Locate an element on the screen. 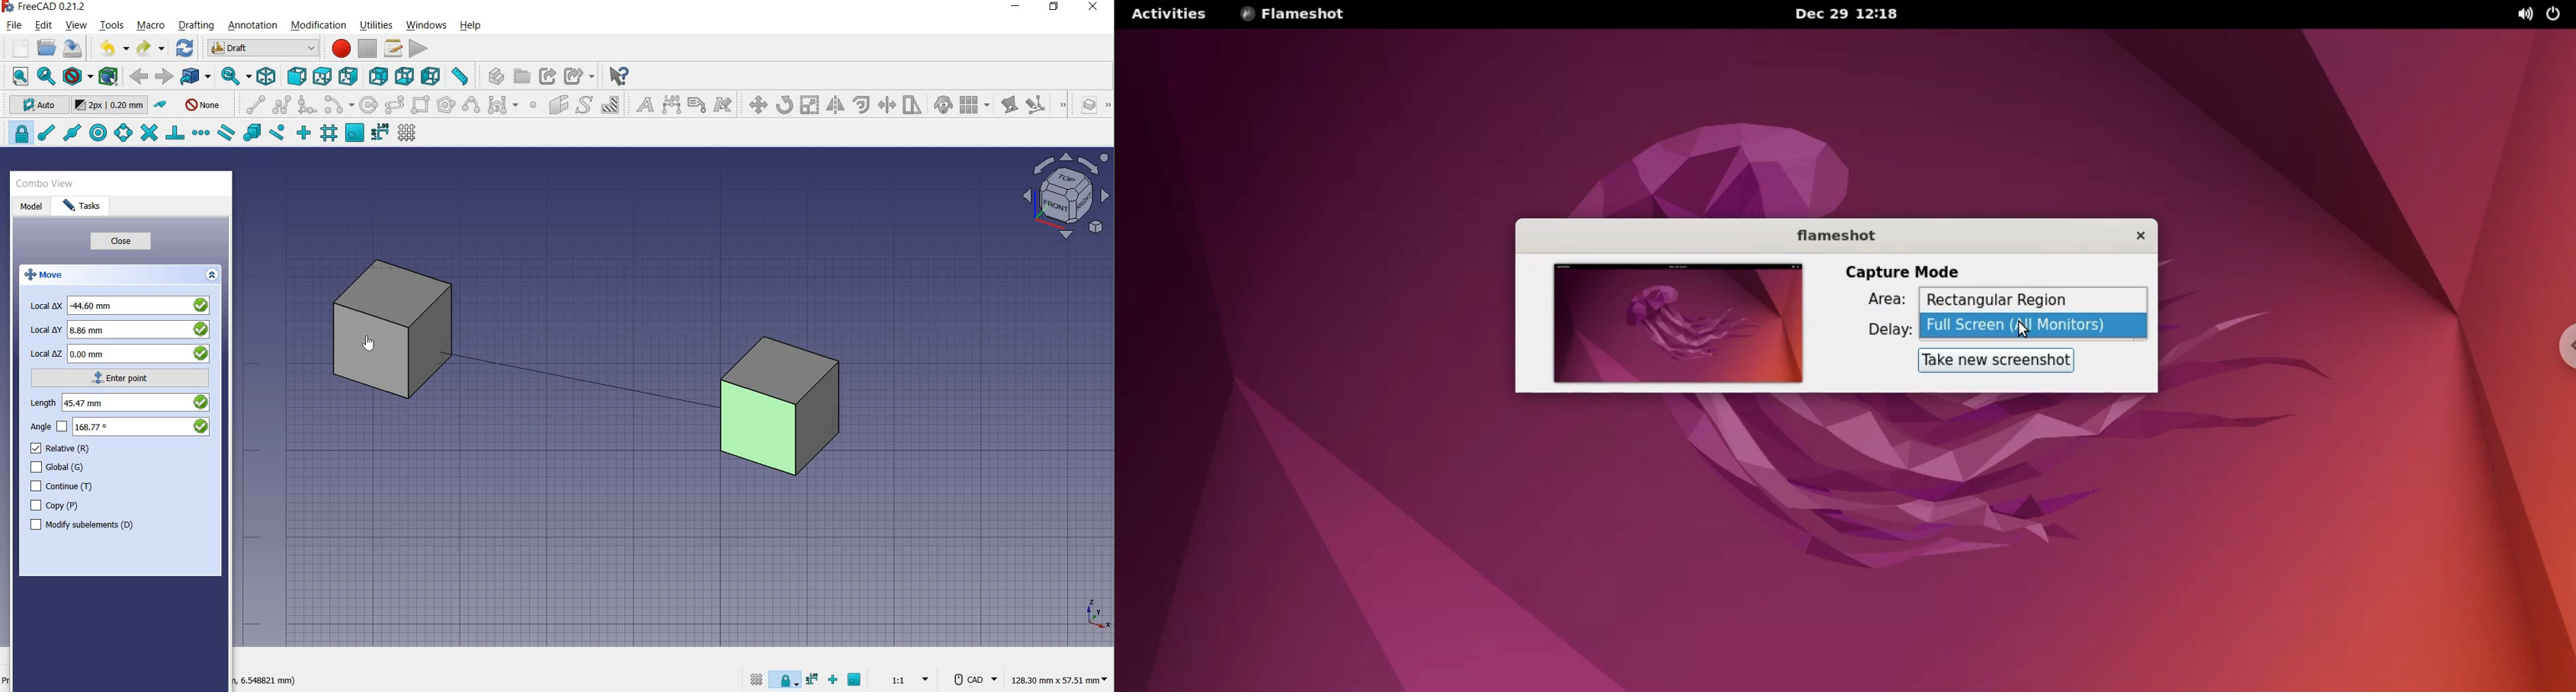 Image resolution: width=2576 pixels, height=700 pixels. macro recording is located at coordinates (340, 49).